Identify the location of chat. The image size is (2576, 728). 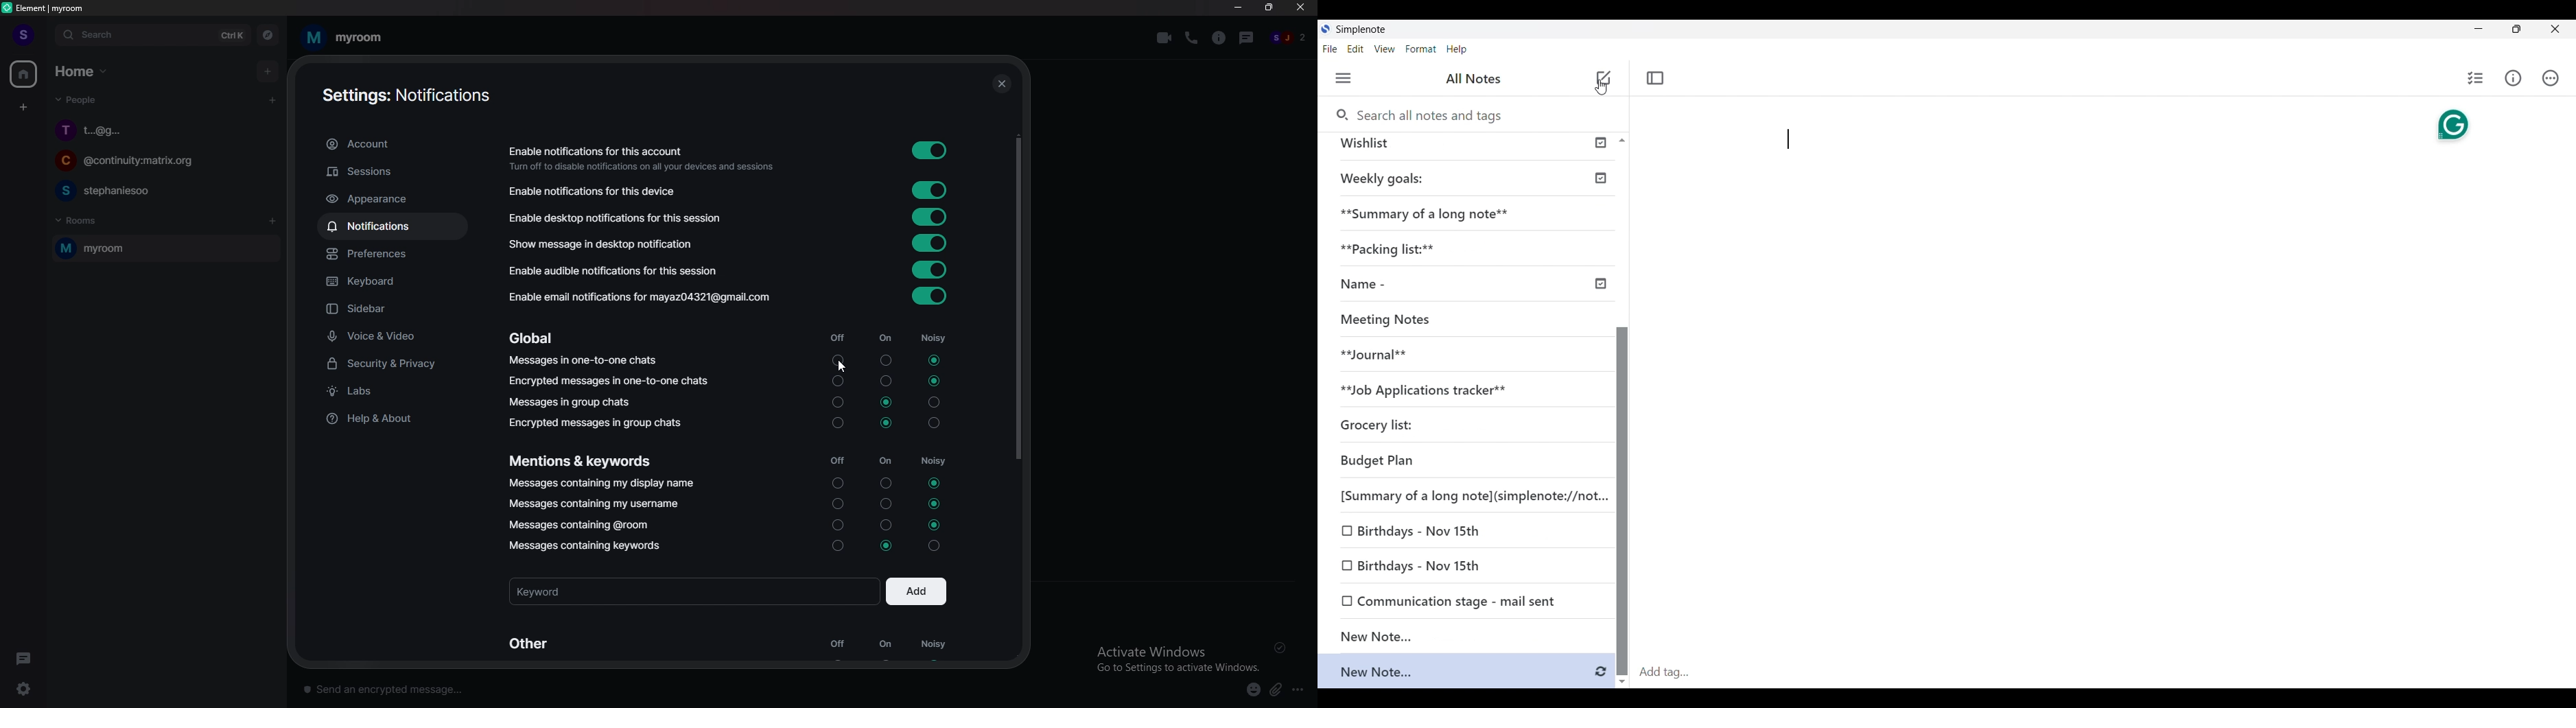
(157, 191).